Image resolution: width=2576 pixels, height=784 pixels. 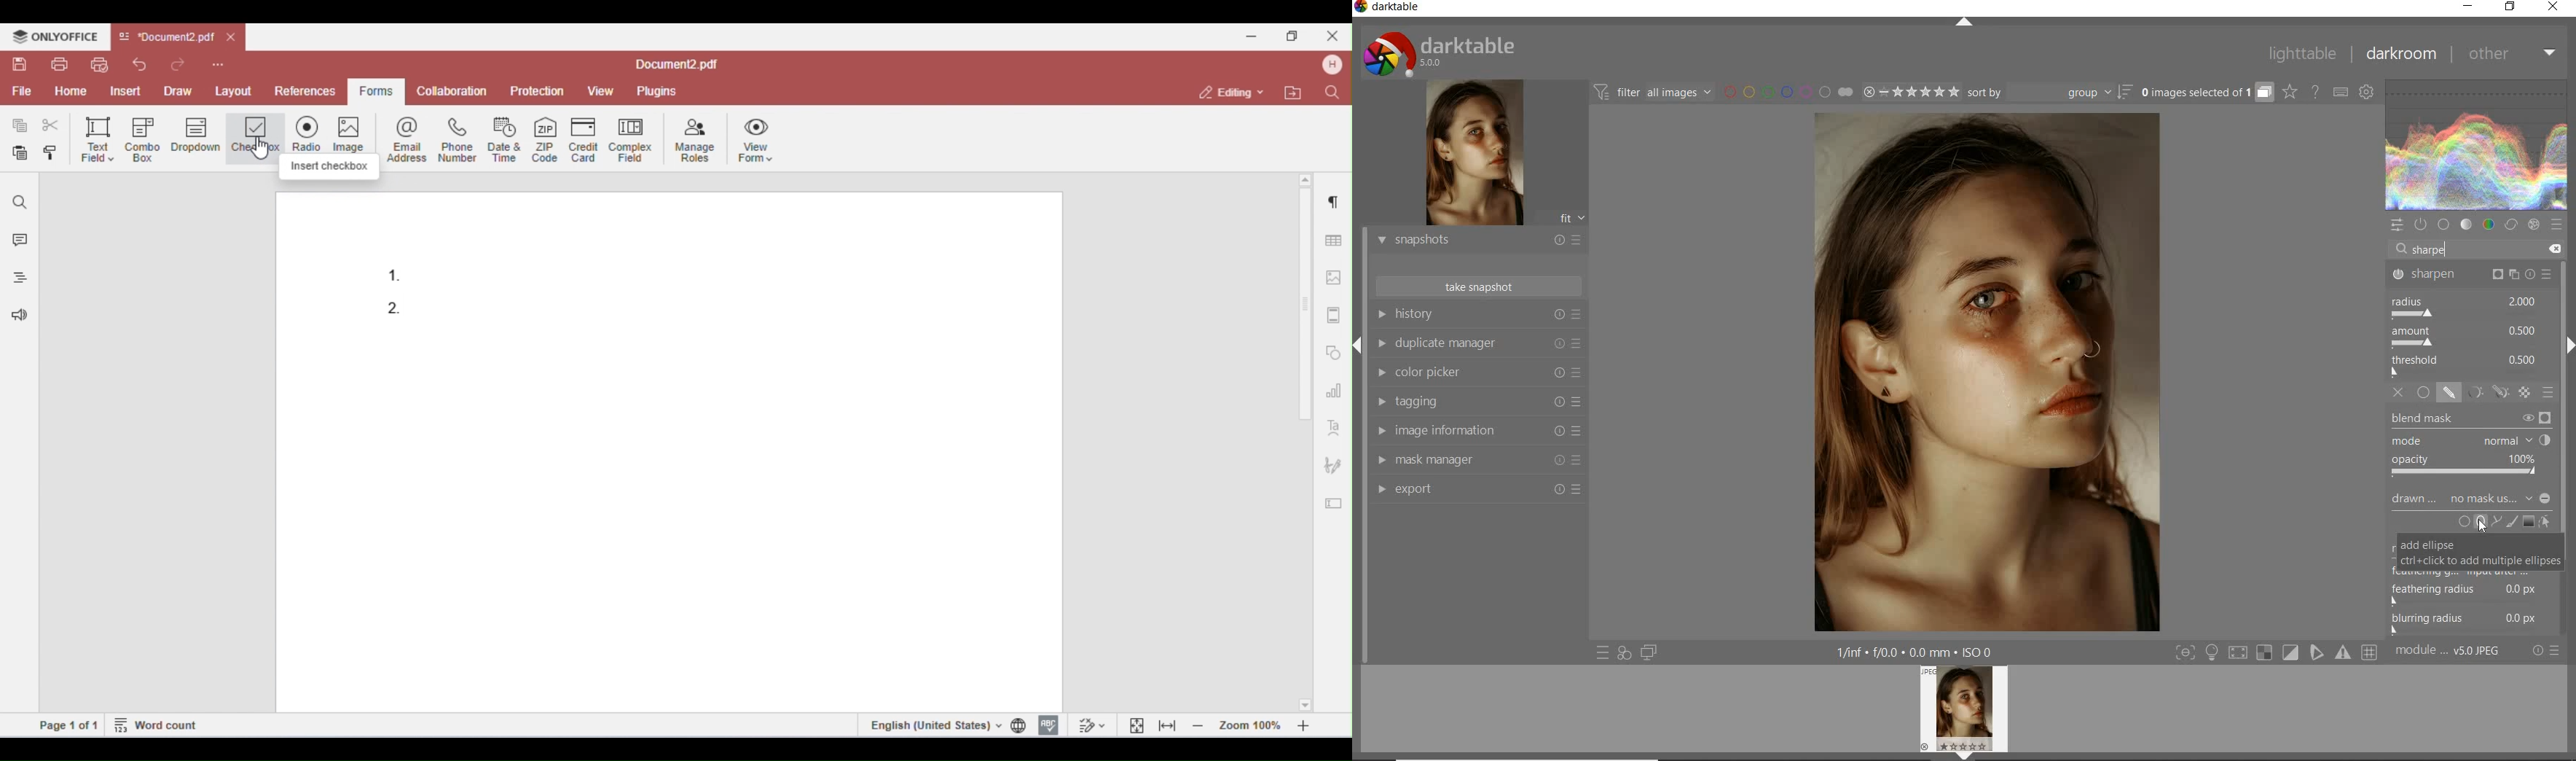 I want to click on BLURING RADIUS, so click(x=2473, y=620).